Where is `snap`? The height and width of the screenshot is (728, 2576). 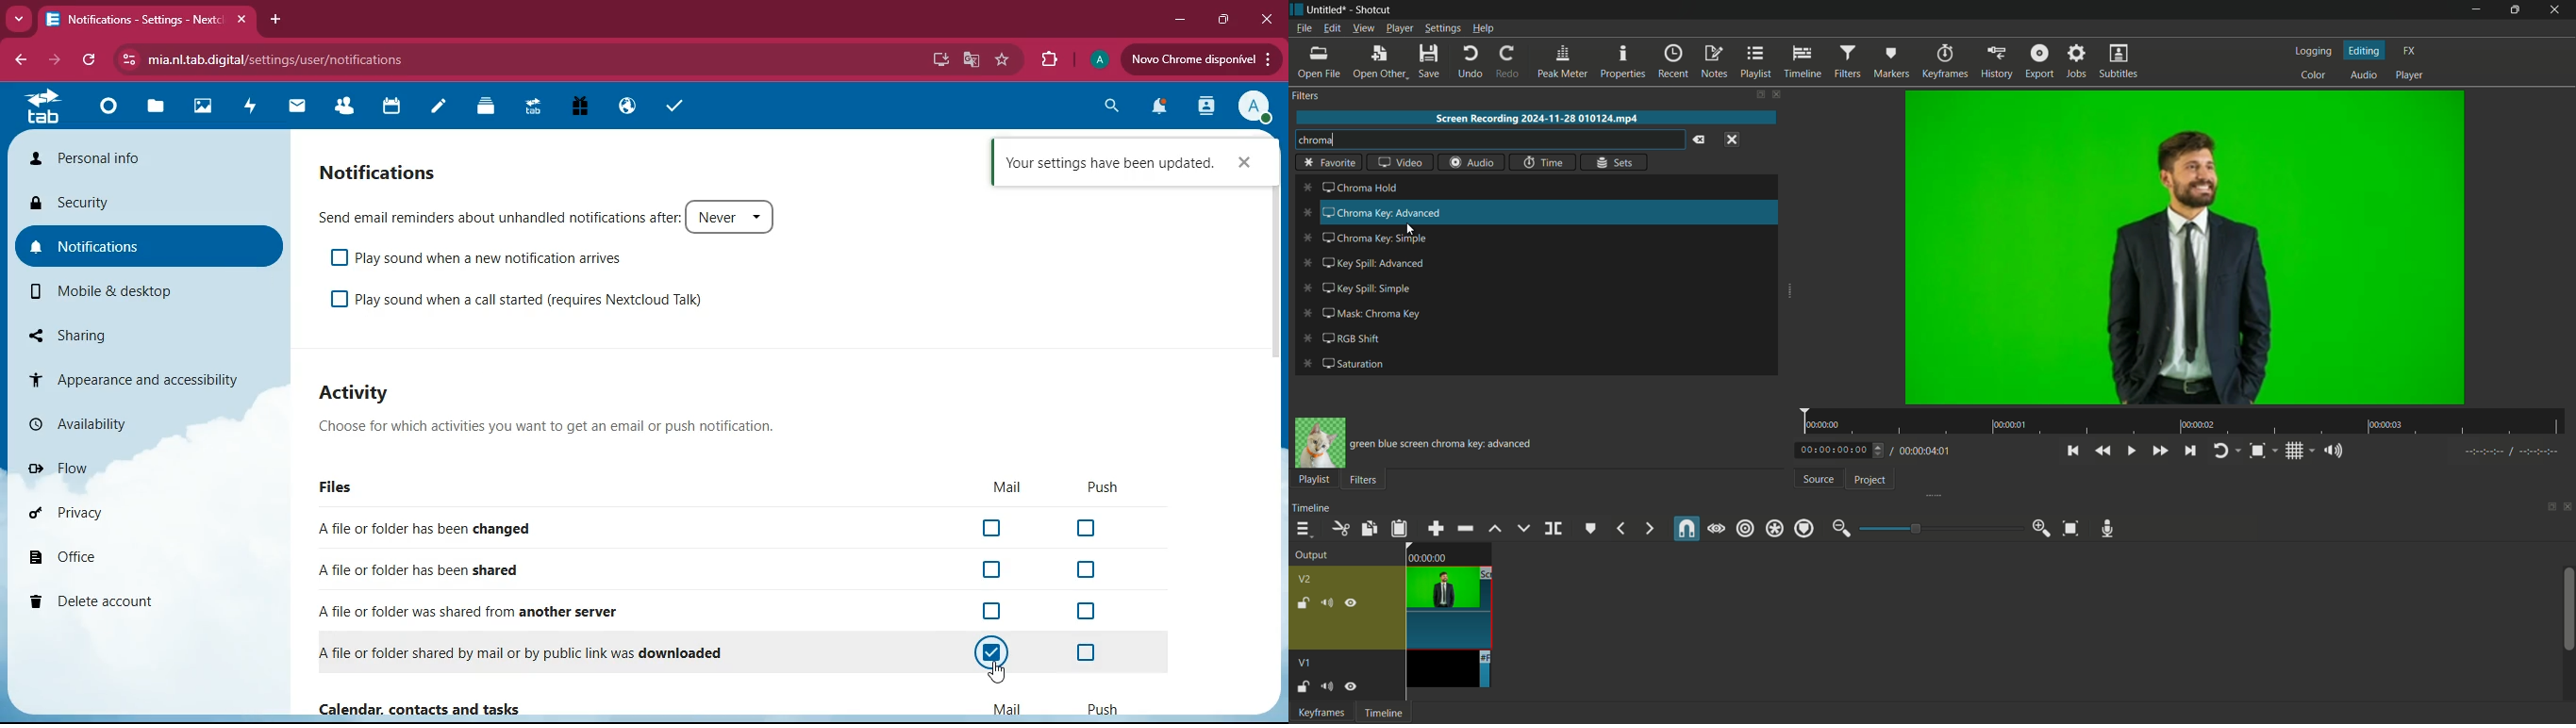 snap is located at coordinates (1688, 528).